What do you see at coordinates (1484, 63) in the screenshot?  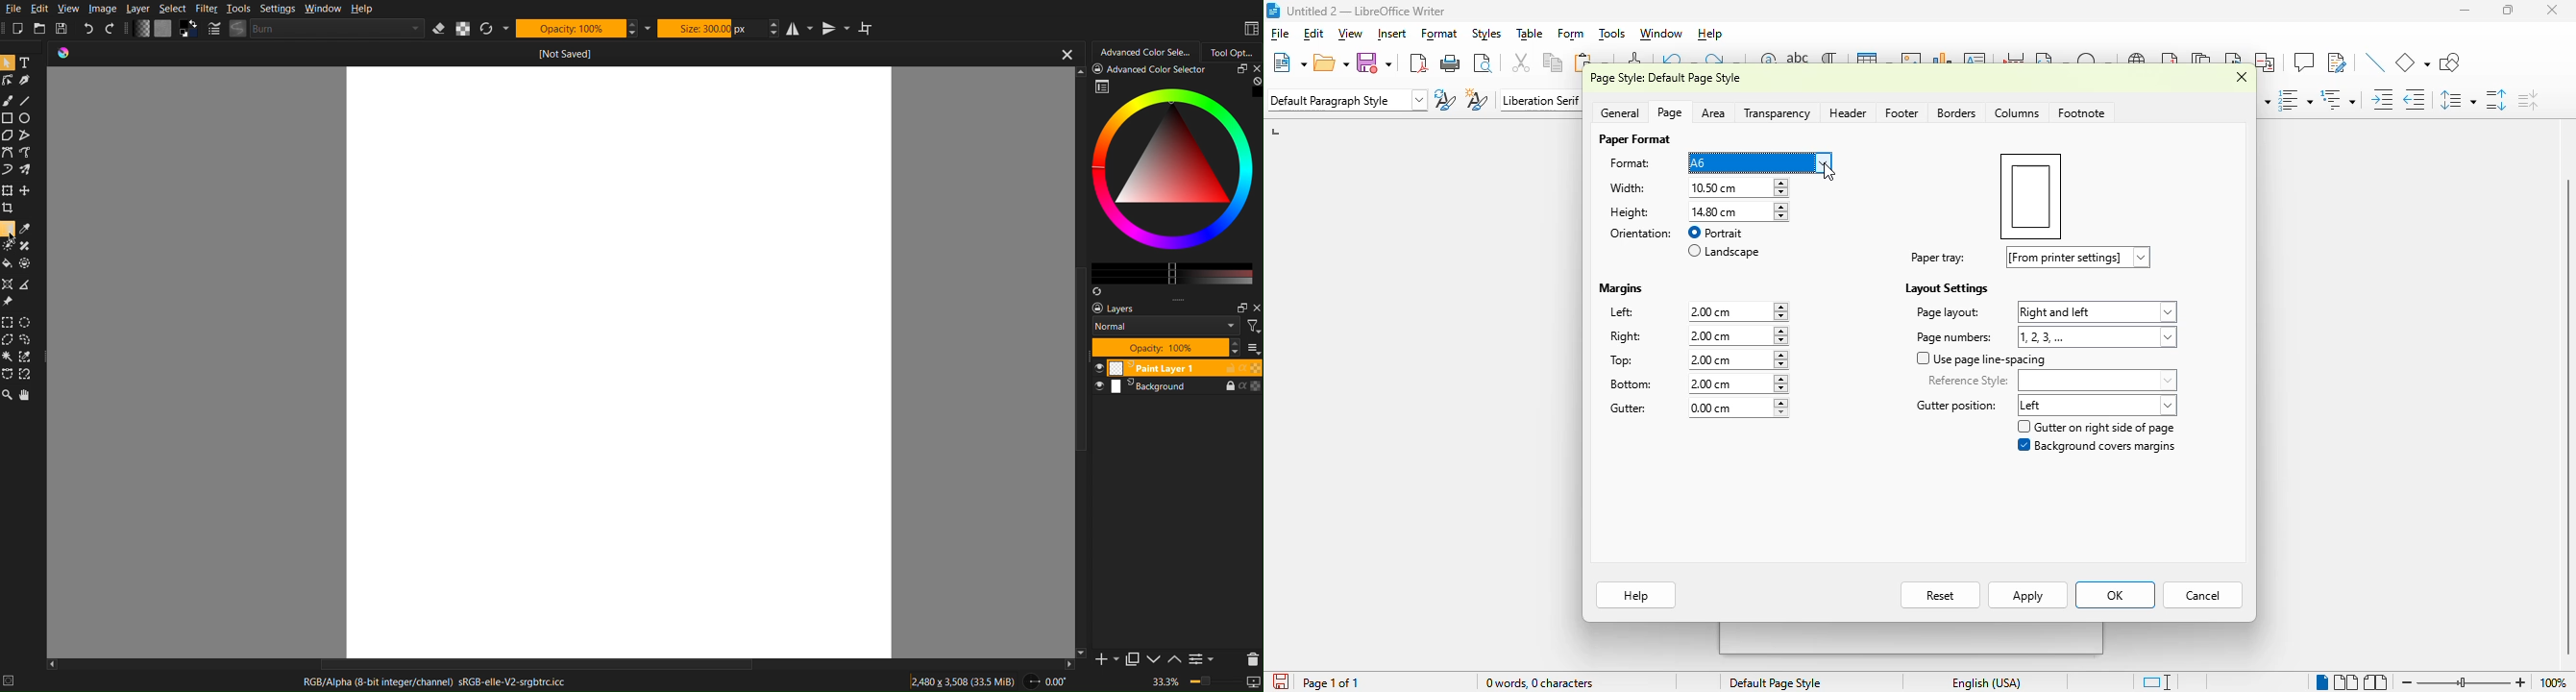 I see `toggle print preview` at bounding box center [1484, 63].